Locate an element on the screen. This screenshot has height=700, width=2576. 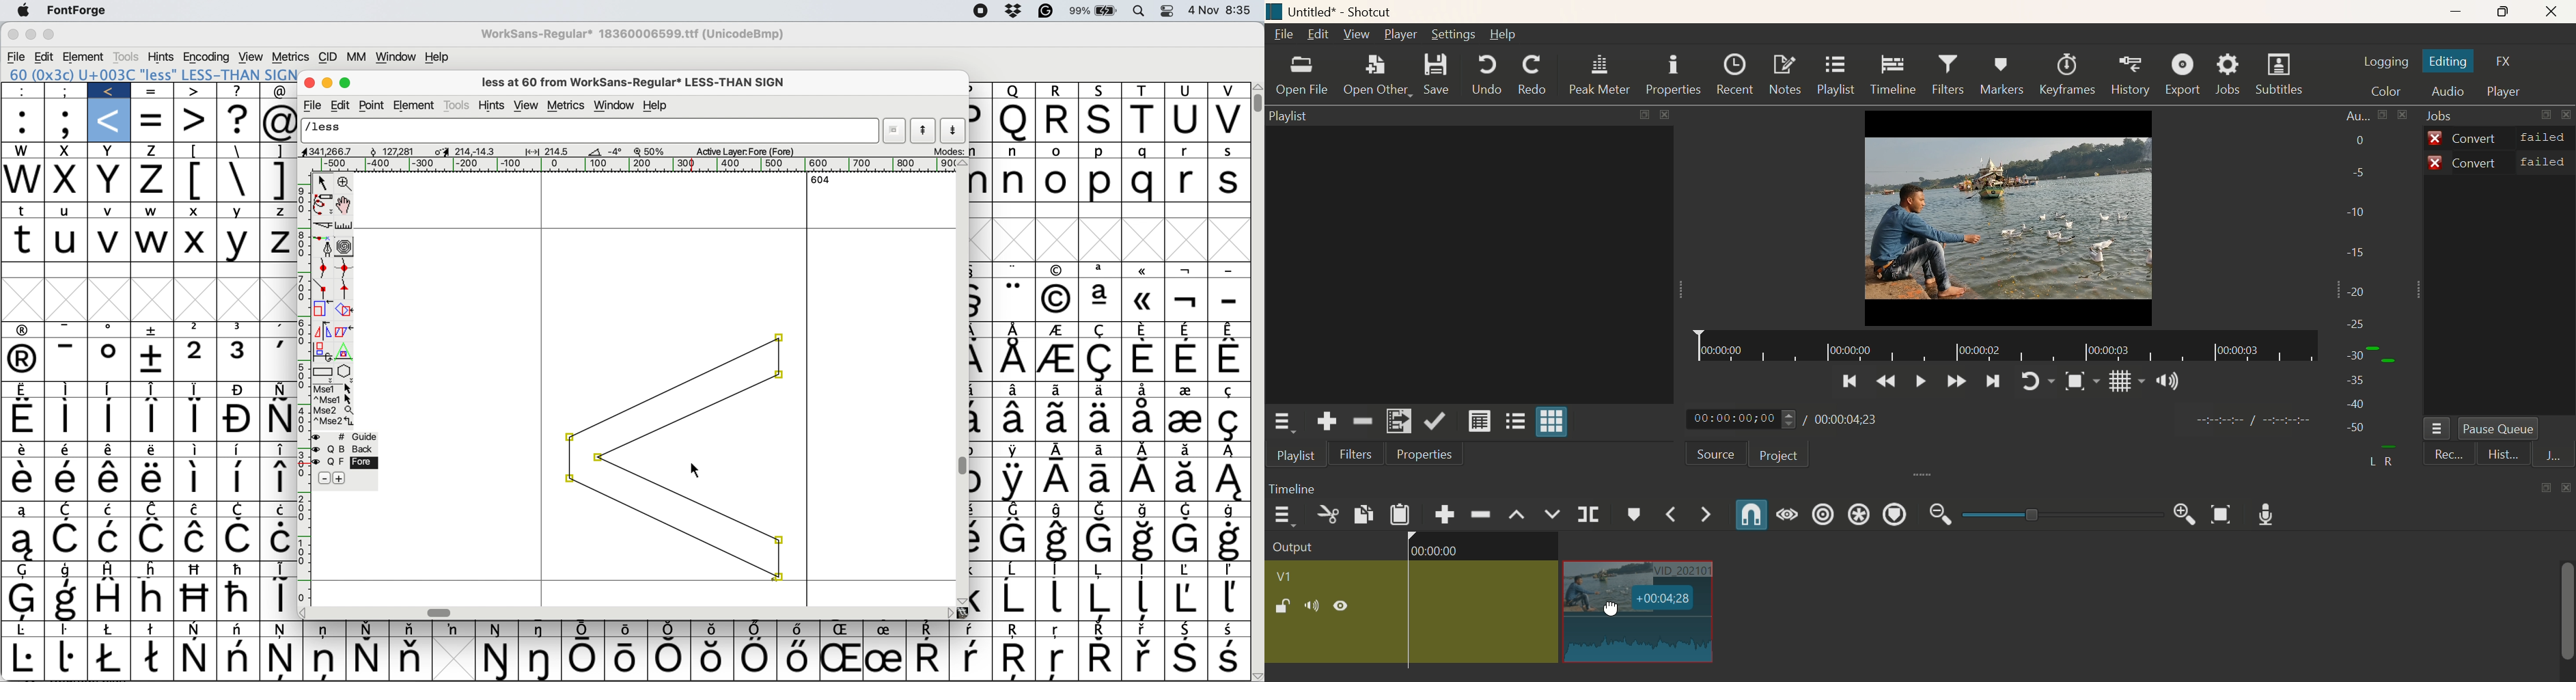
 is located at coordinates (1788, 516).